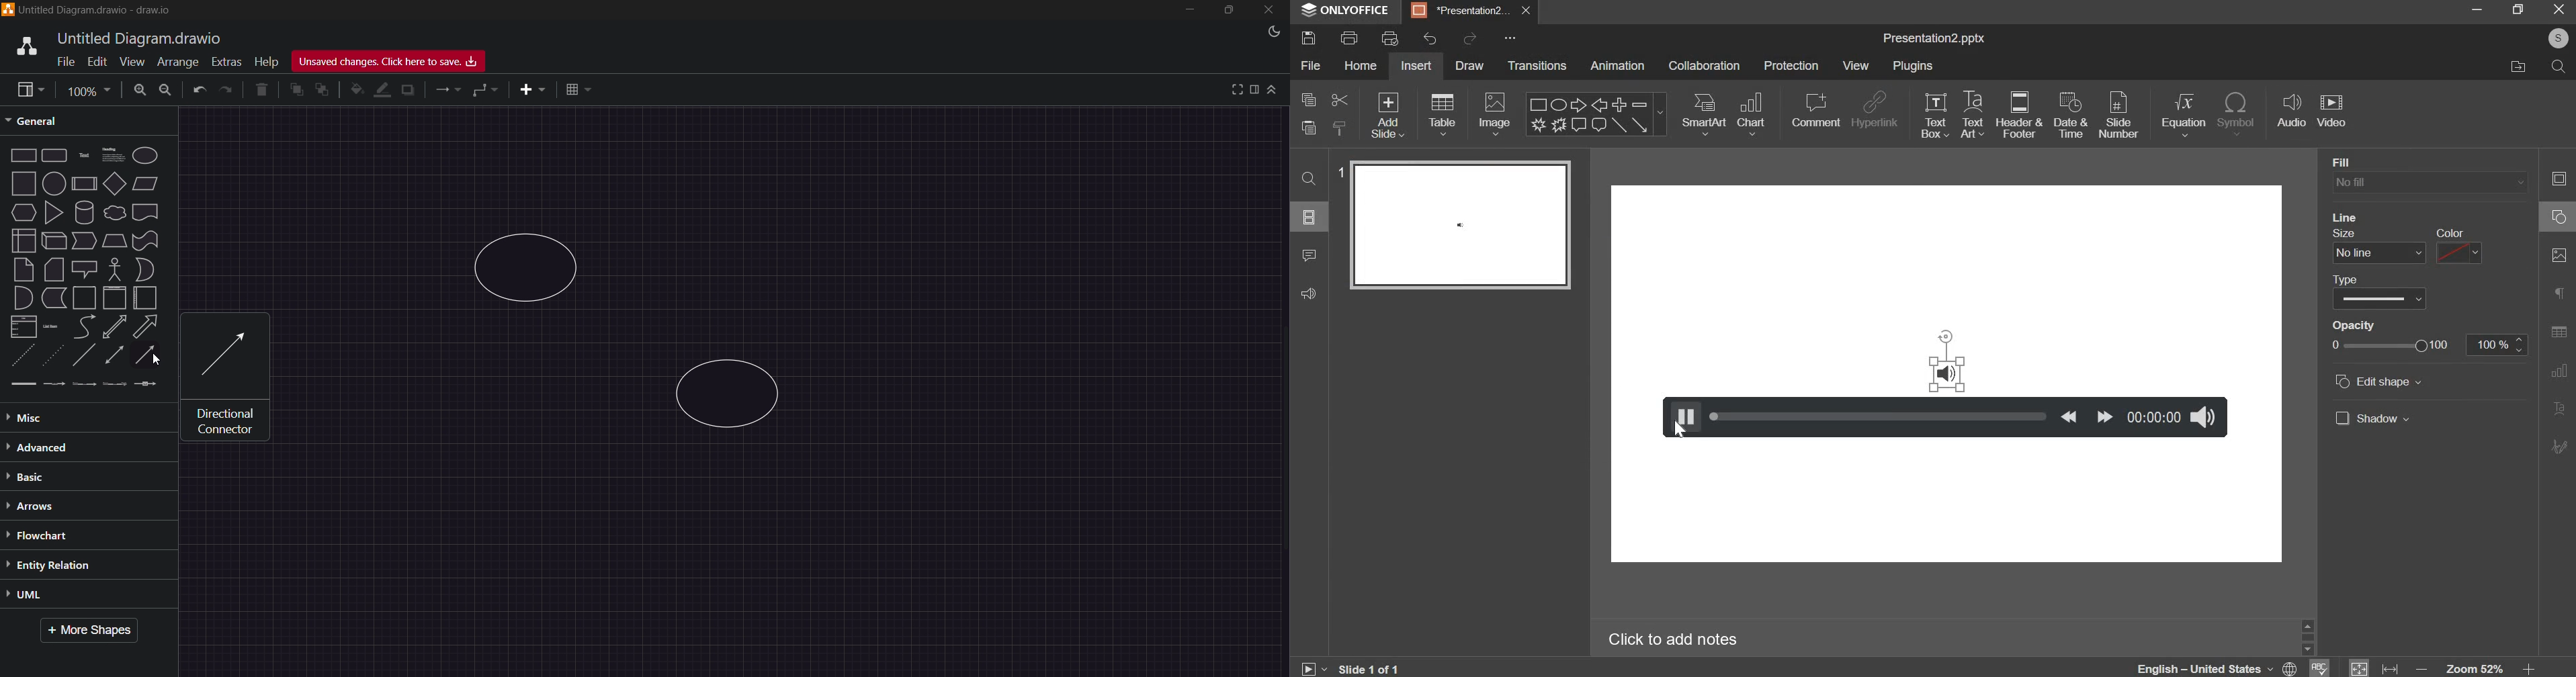  I want to click on format, so click(1254, 89).